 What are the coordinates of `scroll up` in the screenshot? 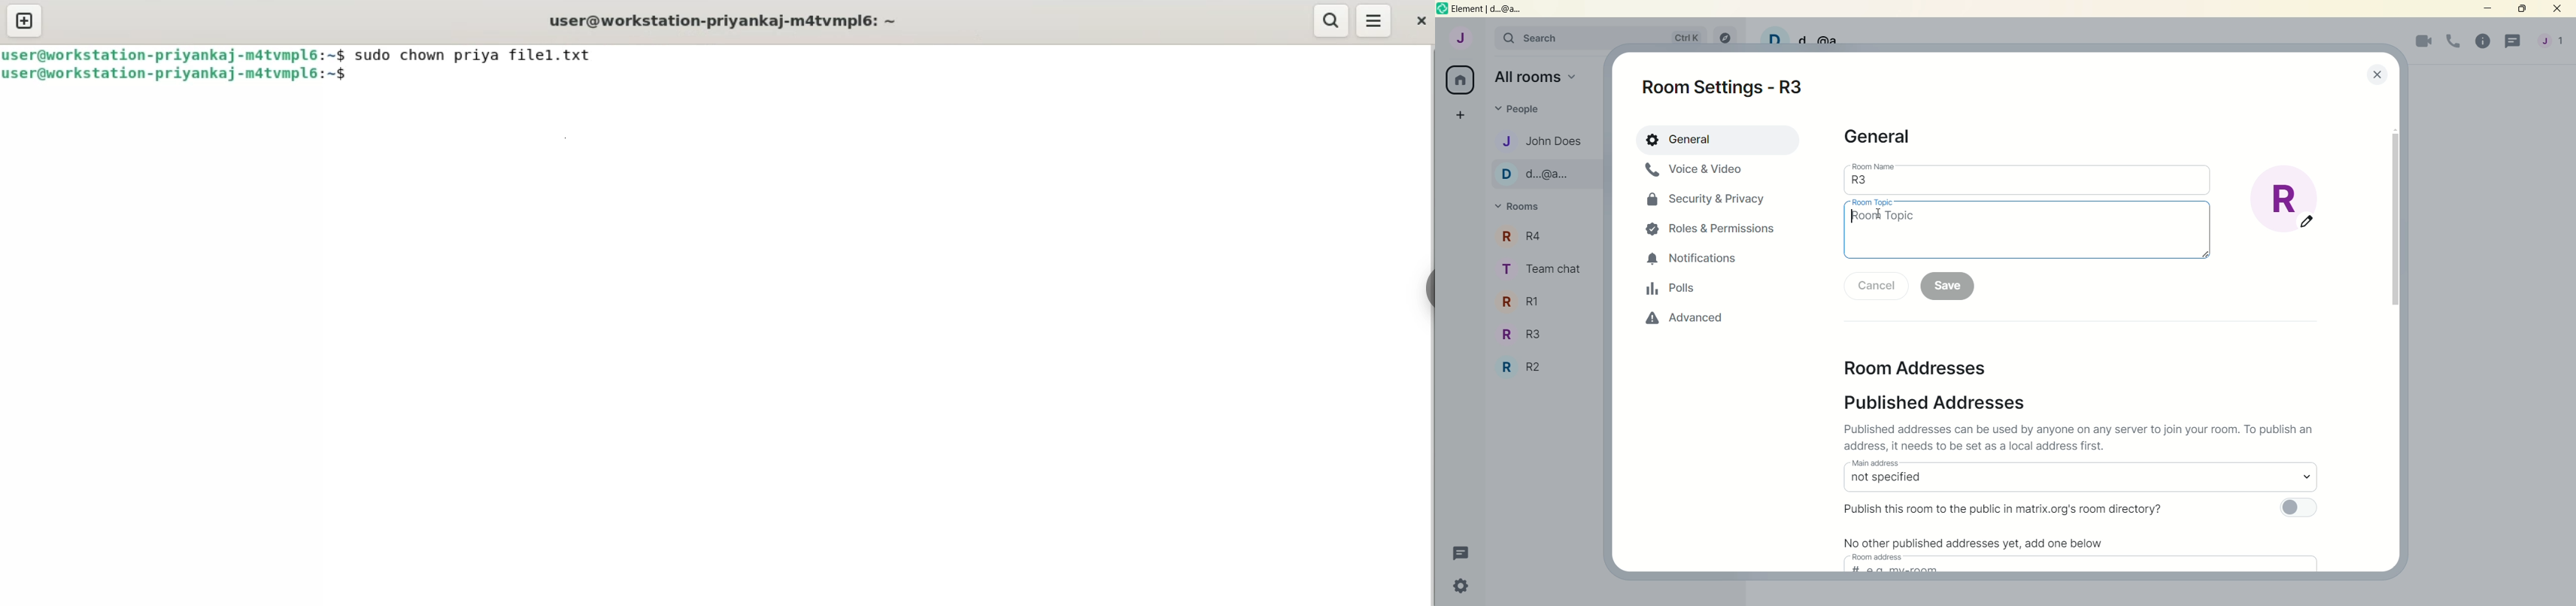 It's located at (2394, 128).